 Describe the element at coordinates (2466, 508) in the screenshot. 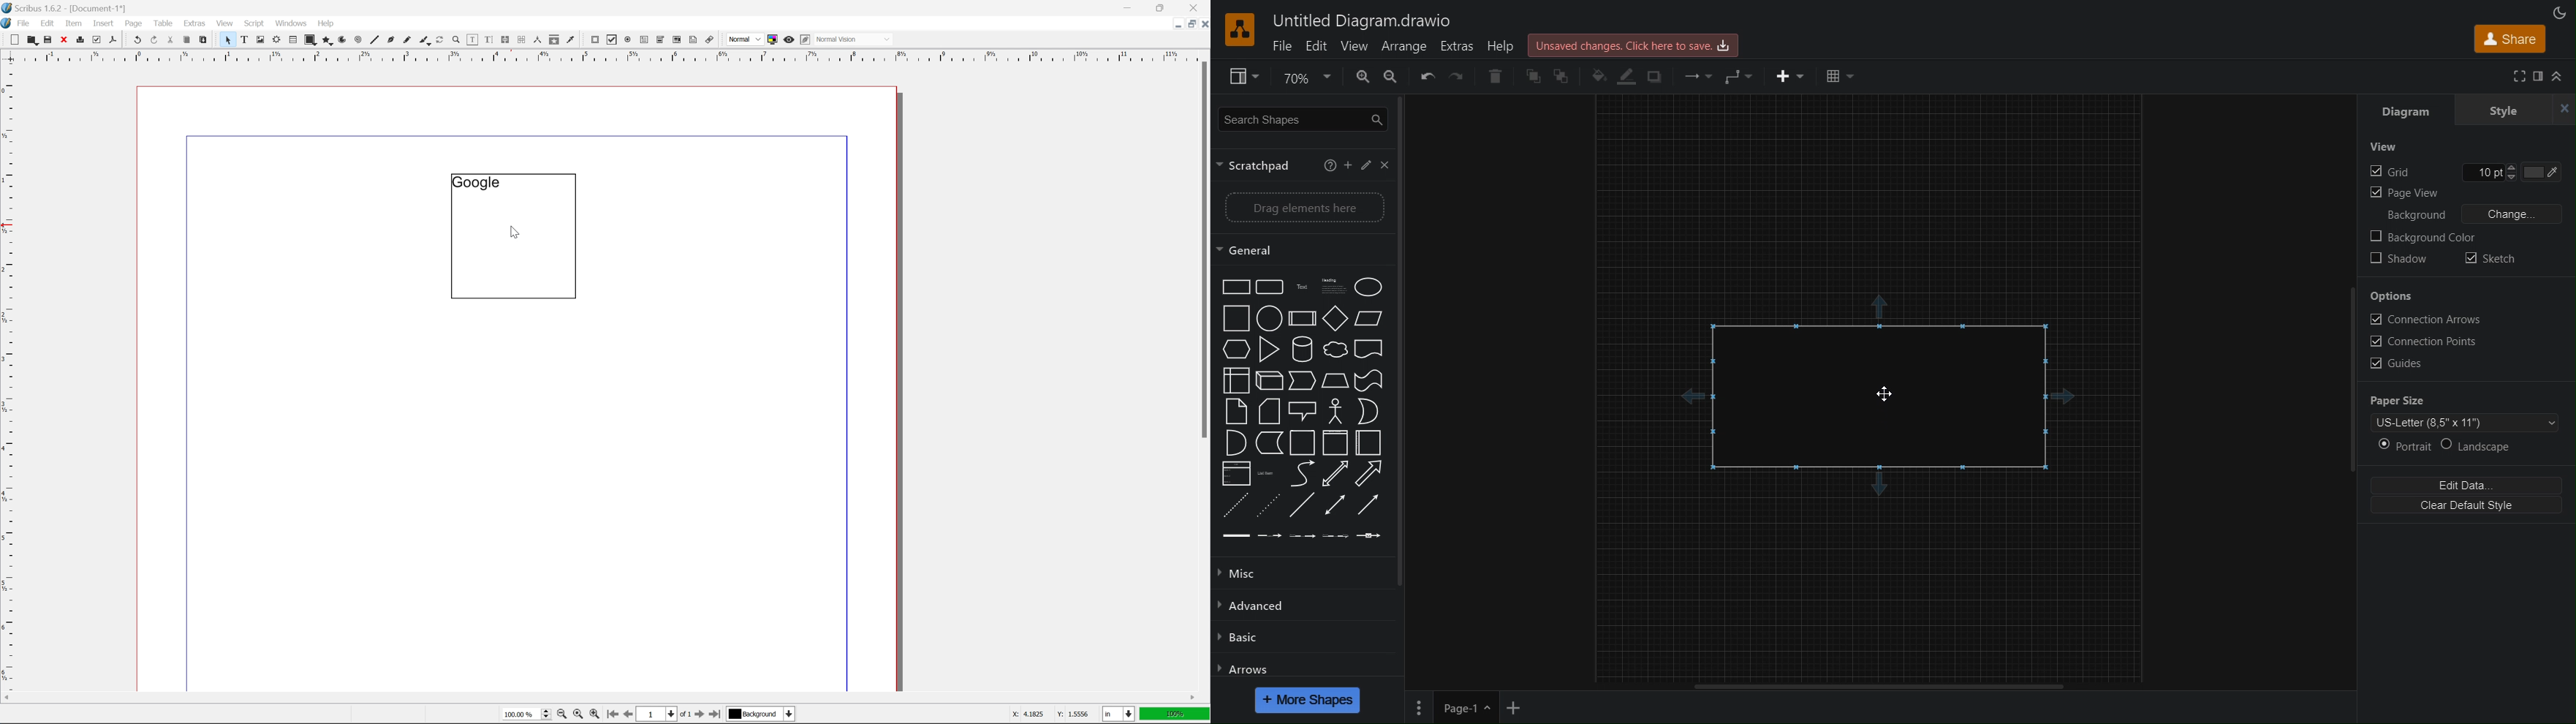

I see `Clear Default Style` at that location.